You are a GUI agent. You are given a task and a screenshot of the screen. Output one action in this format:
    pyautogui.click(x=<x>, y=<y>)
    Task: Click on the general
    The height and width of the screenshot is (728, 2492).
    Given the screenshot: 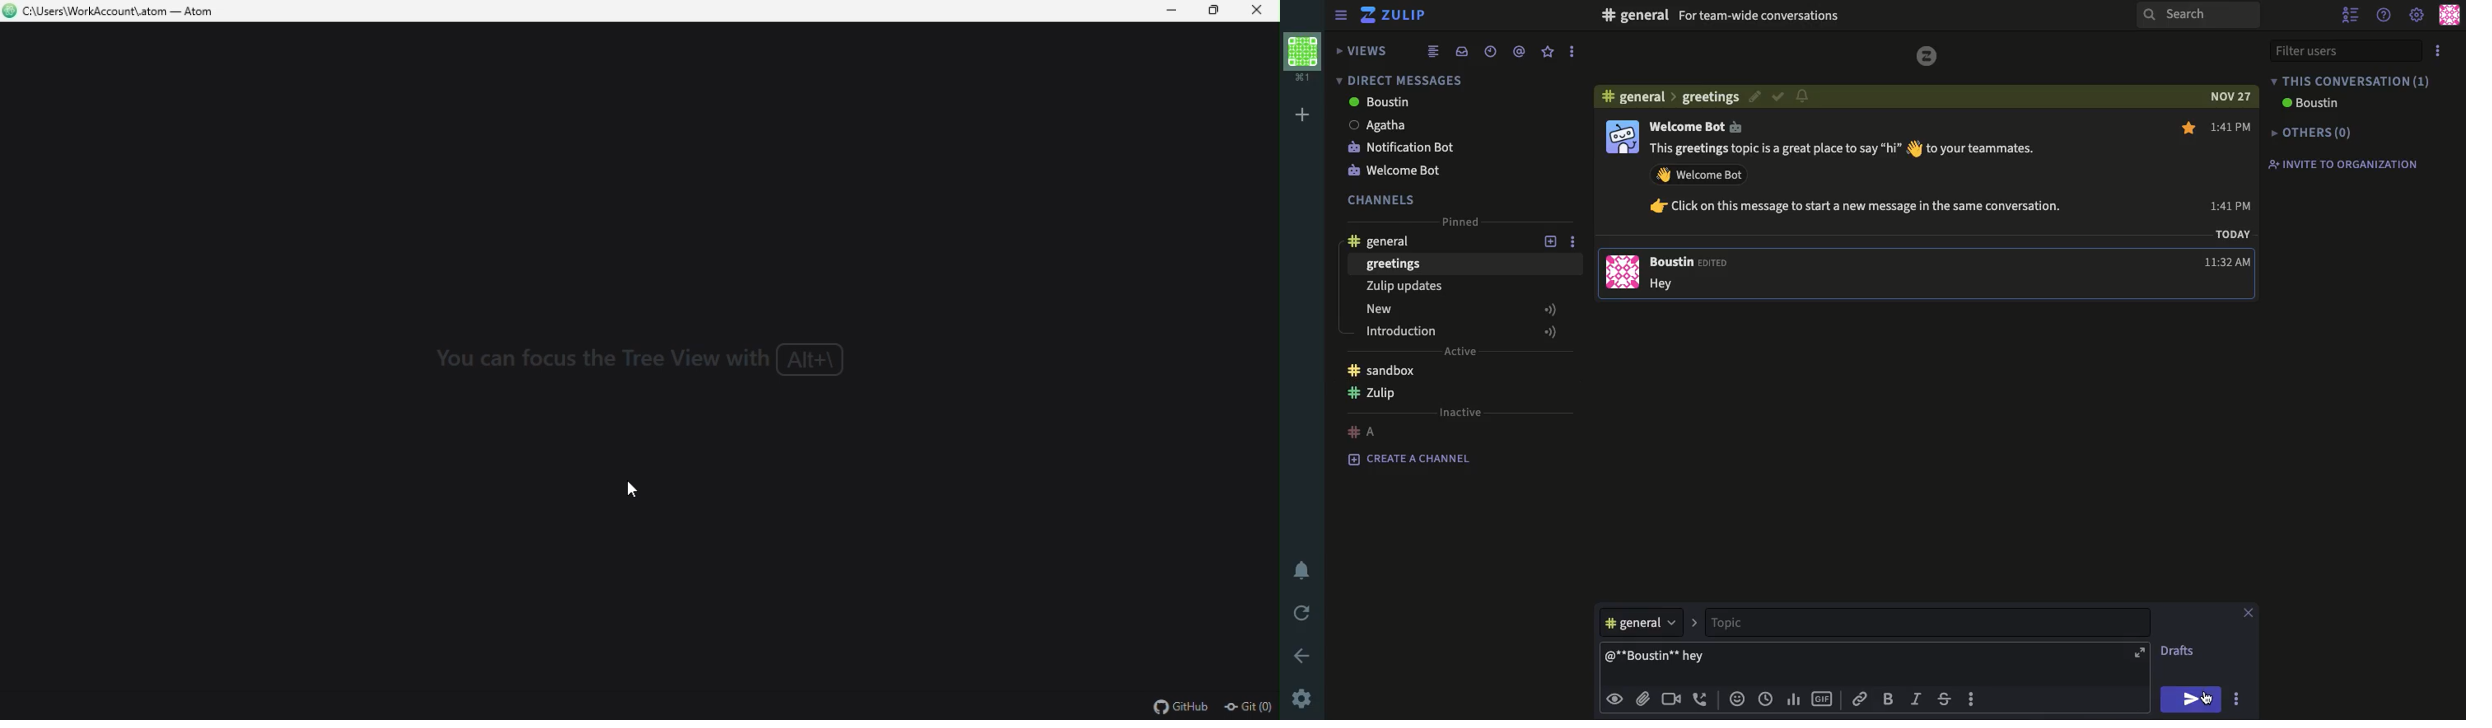 What is the action you would take?
    pyautogui.click(x=1648, y=621)
    